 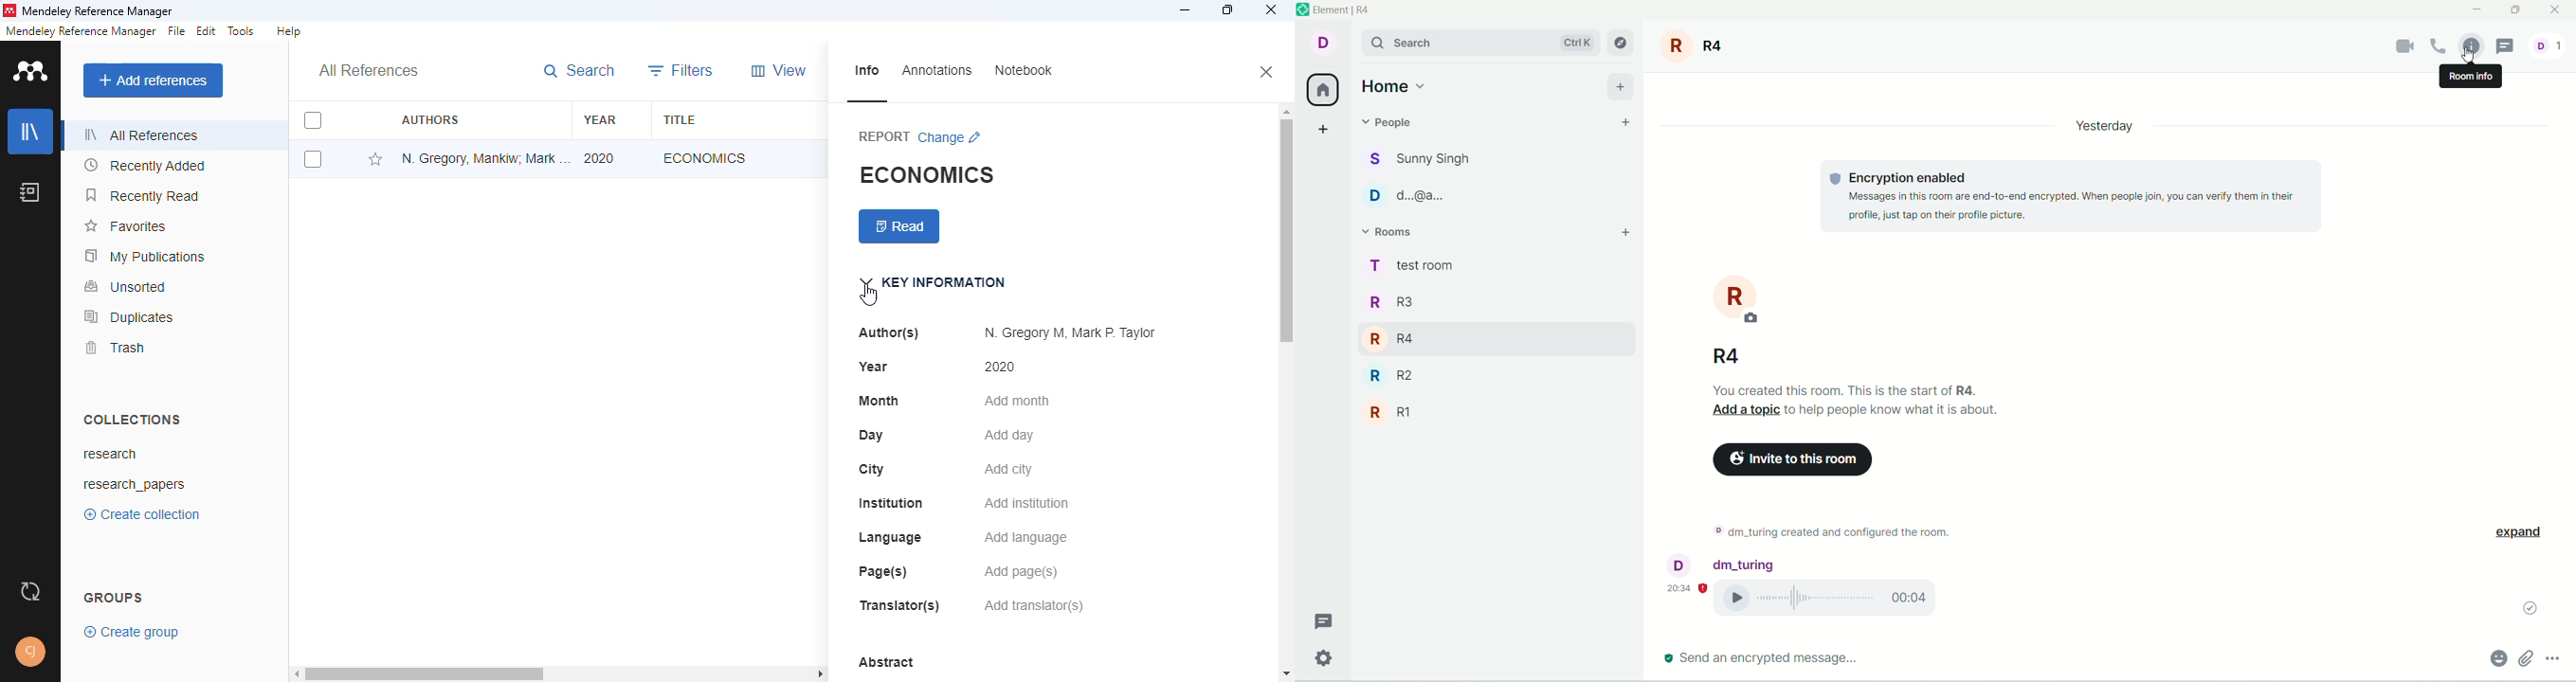 I want to click on mendeley reference manager, so click(x=81, y=30).